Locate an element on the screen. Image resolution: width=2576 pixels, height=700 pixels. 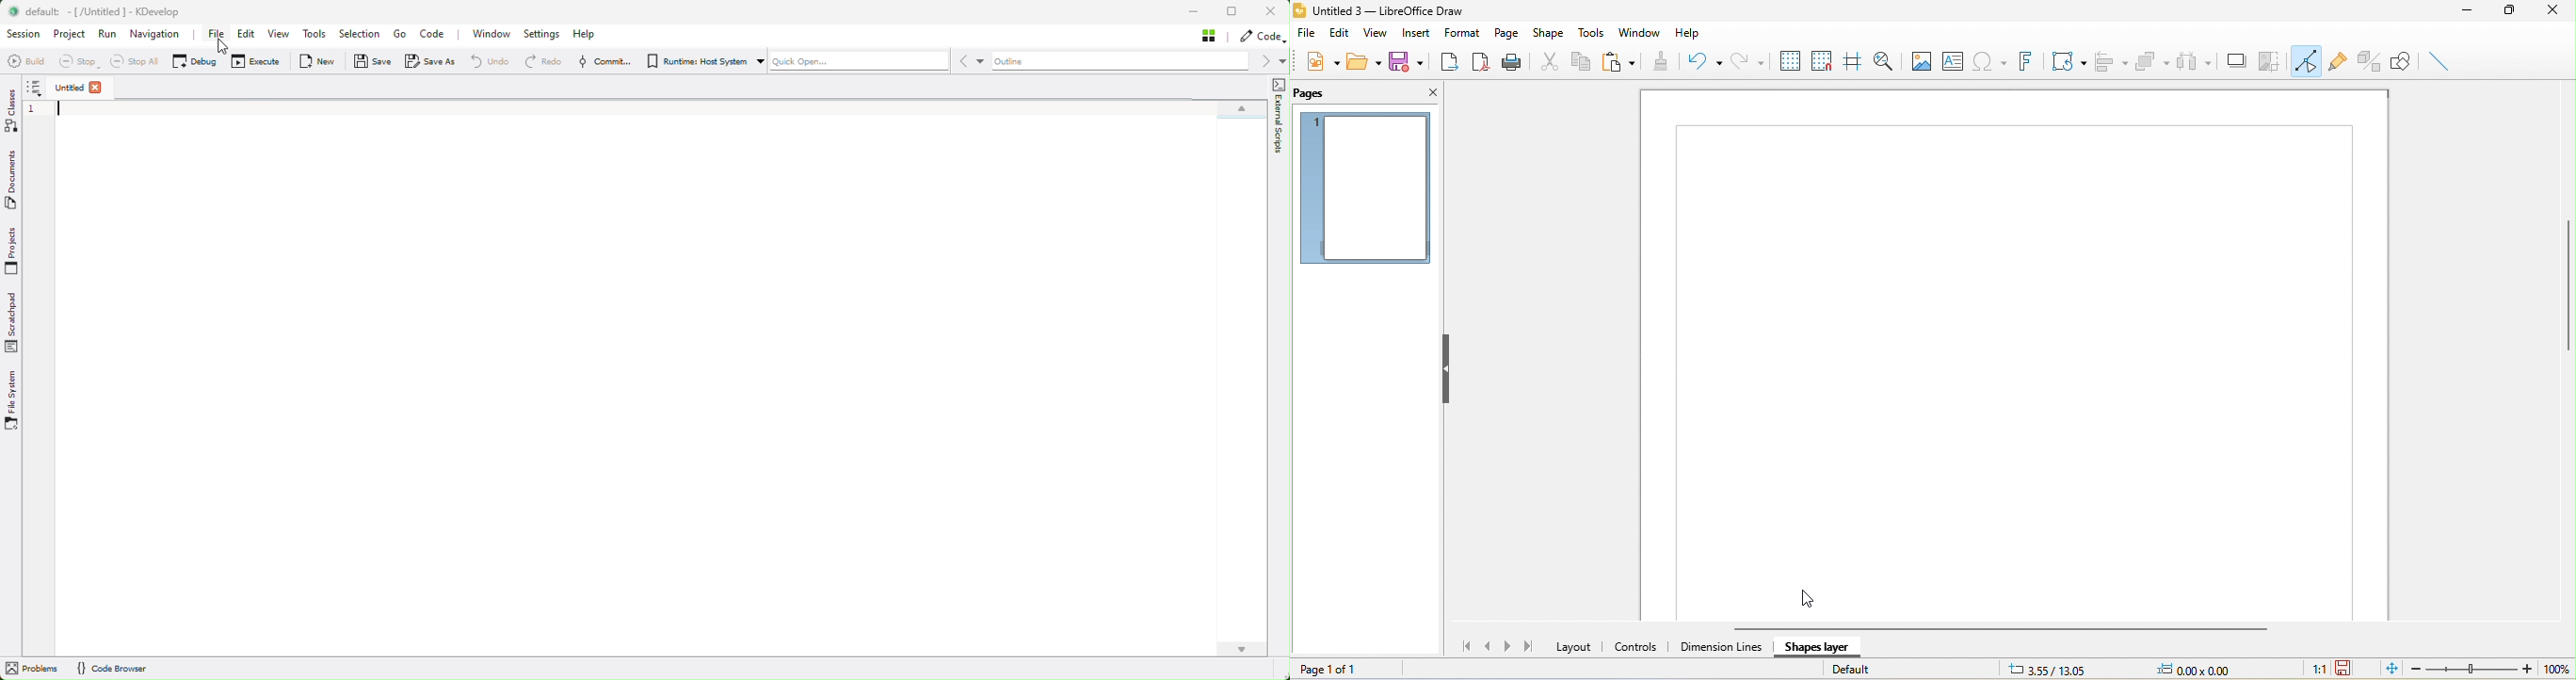
window is located at coordinates (1642, 32).